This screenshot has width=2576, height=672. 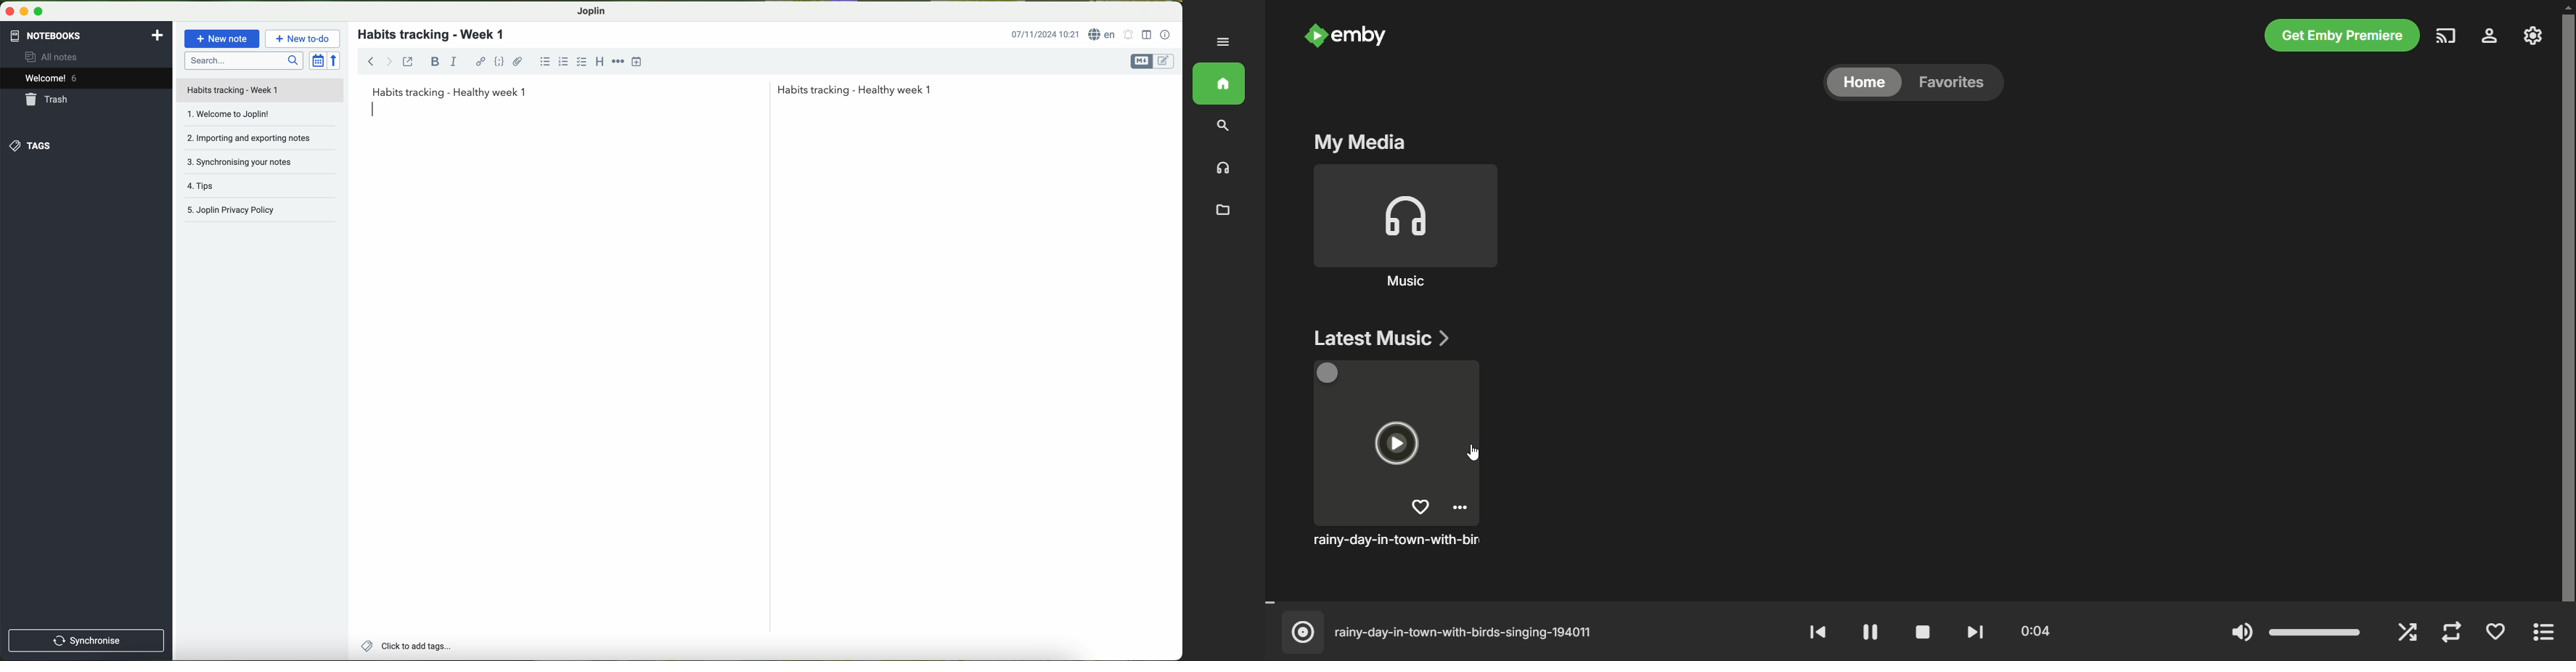 I want to click on favorite, so click(x=1420, y=507).